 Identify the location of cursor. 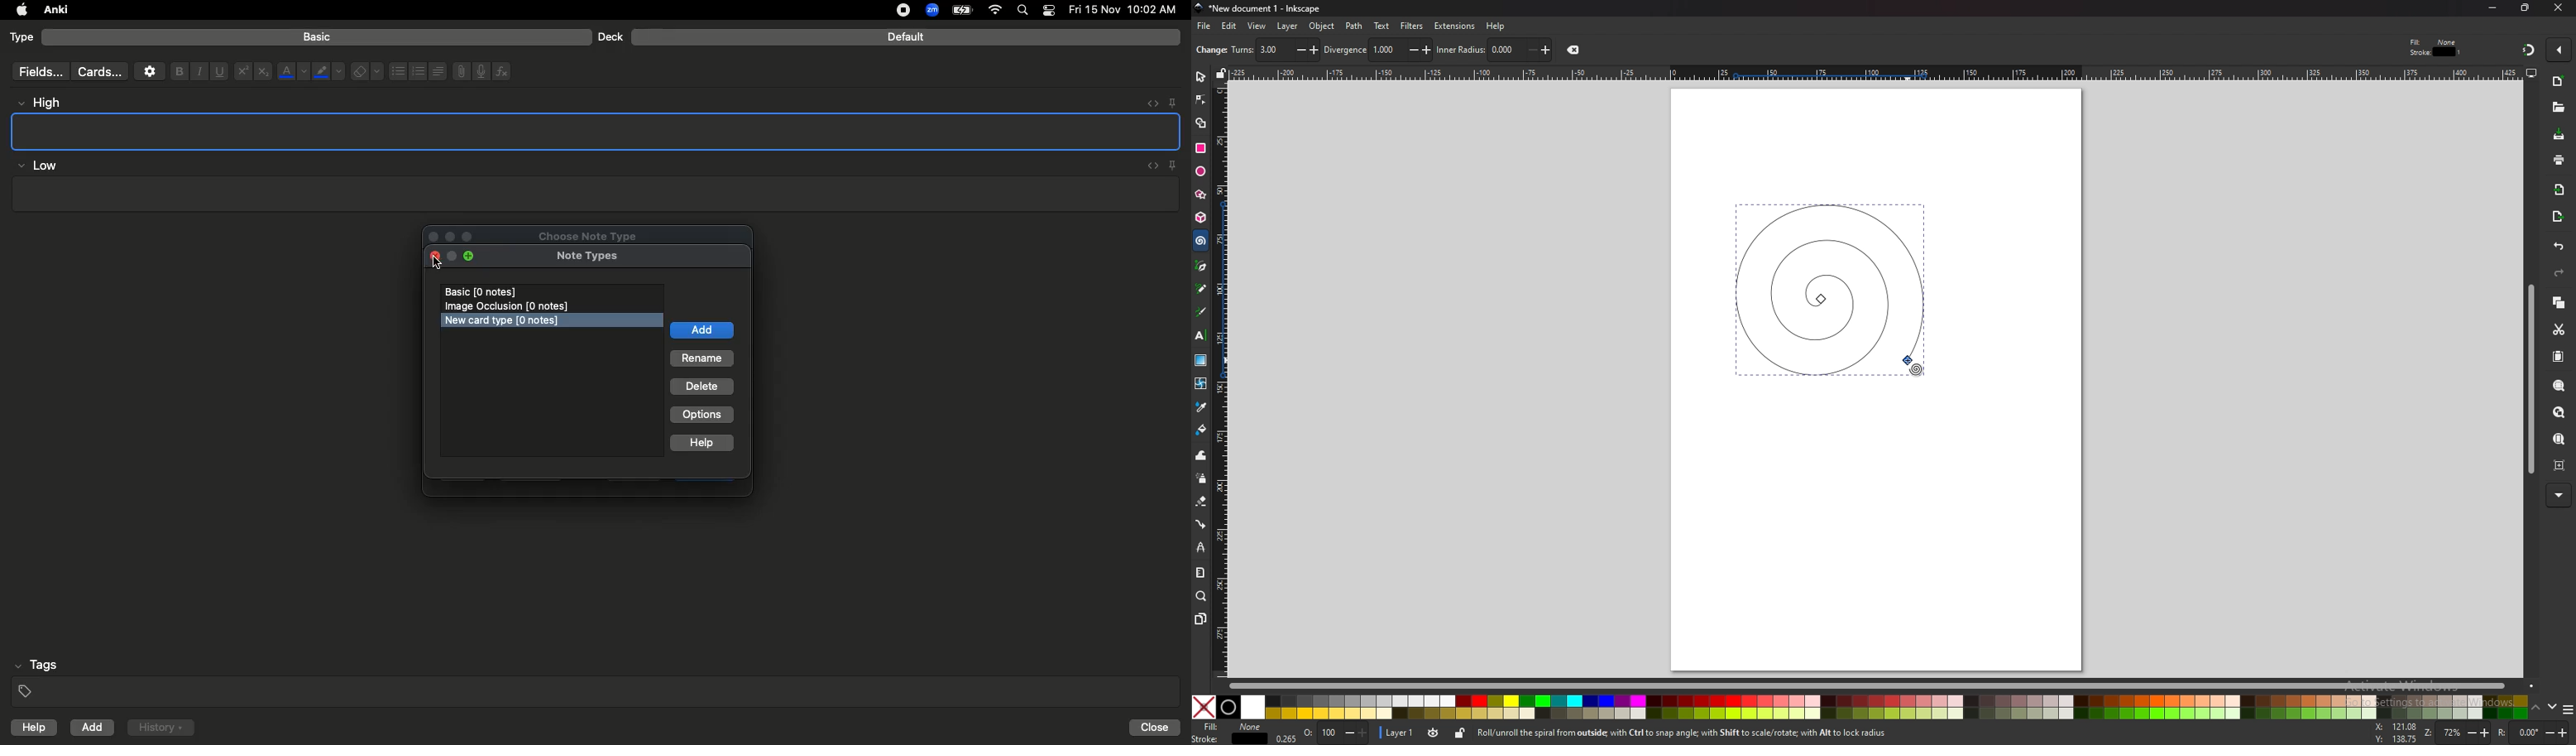
(438, 263).